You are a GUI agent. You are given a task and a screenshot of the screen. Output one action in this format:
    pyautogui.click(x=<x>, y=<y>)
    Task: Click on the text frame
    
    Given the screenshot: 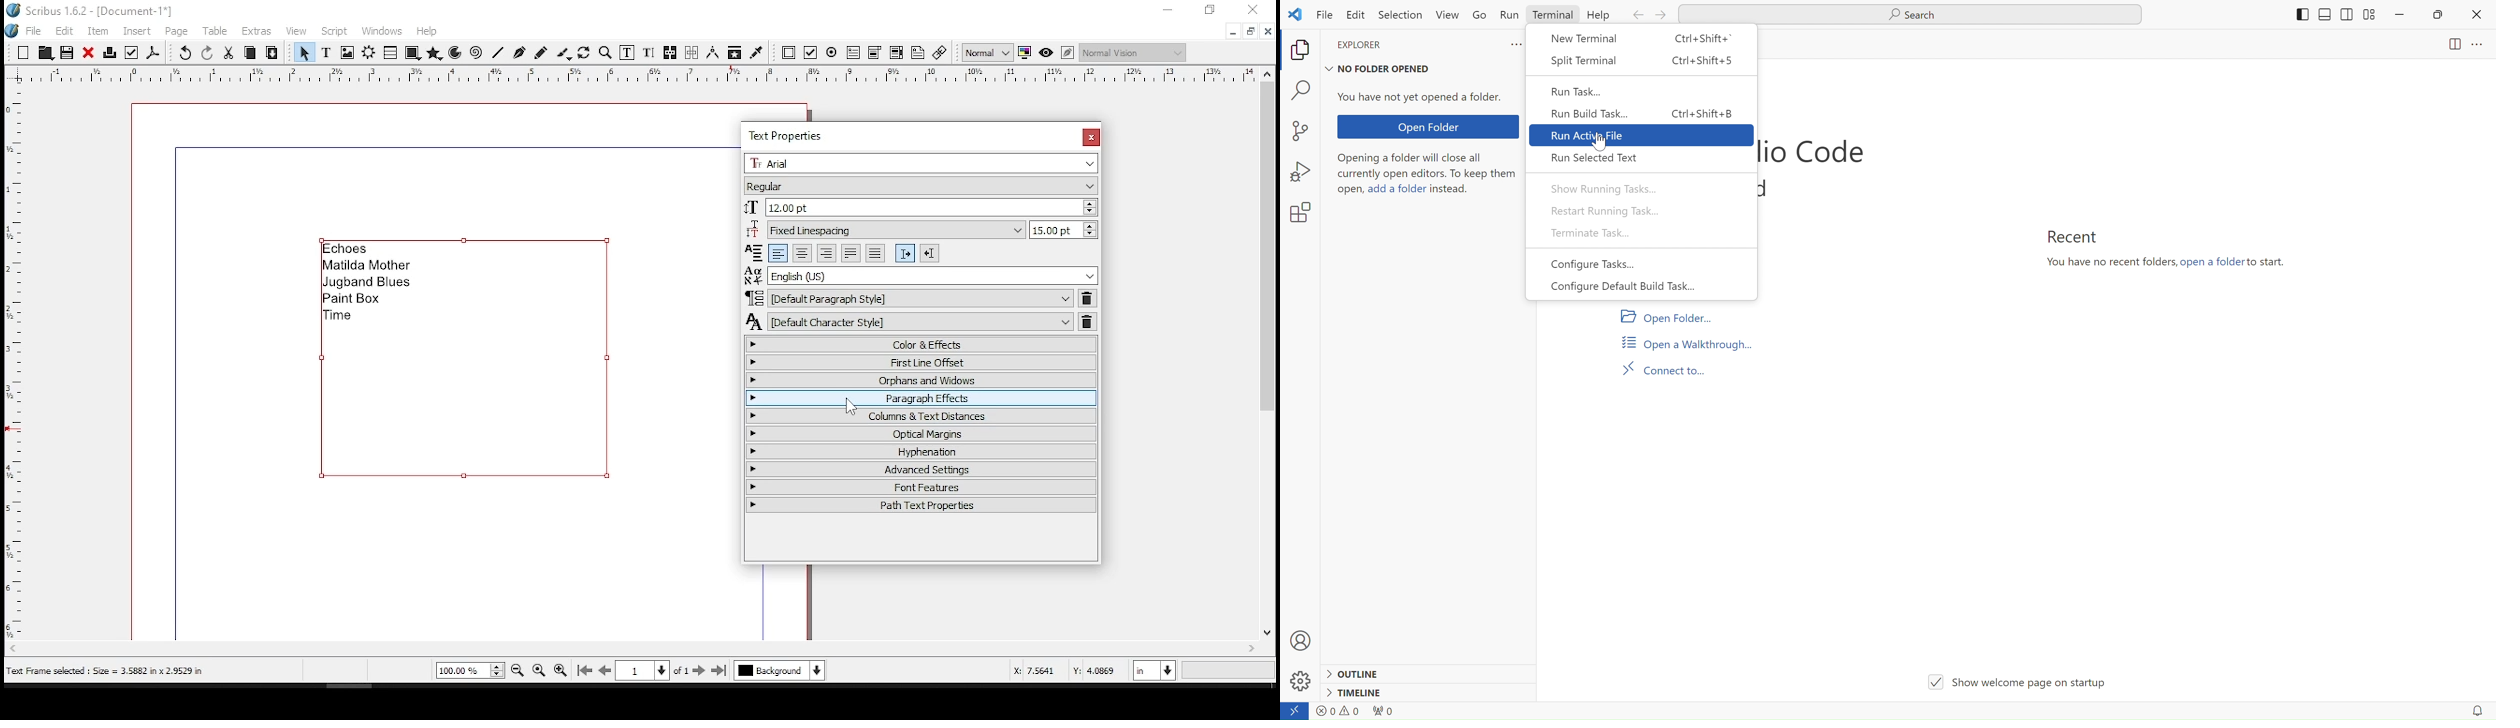 What is the action you would take?
    pyautogui.click(x=326, y=53)
    